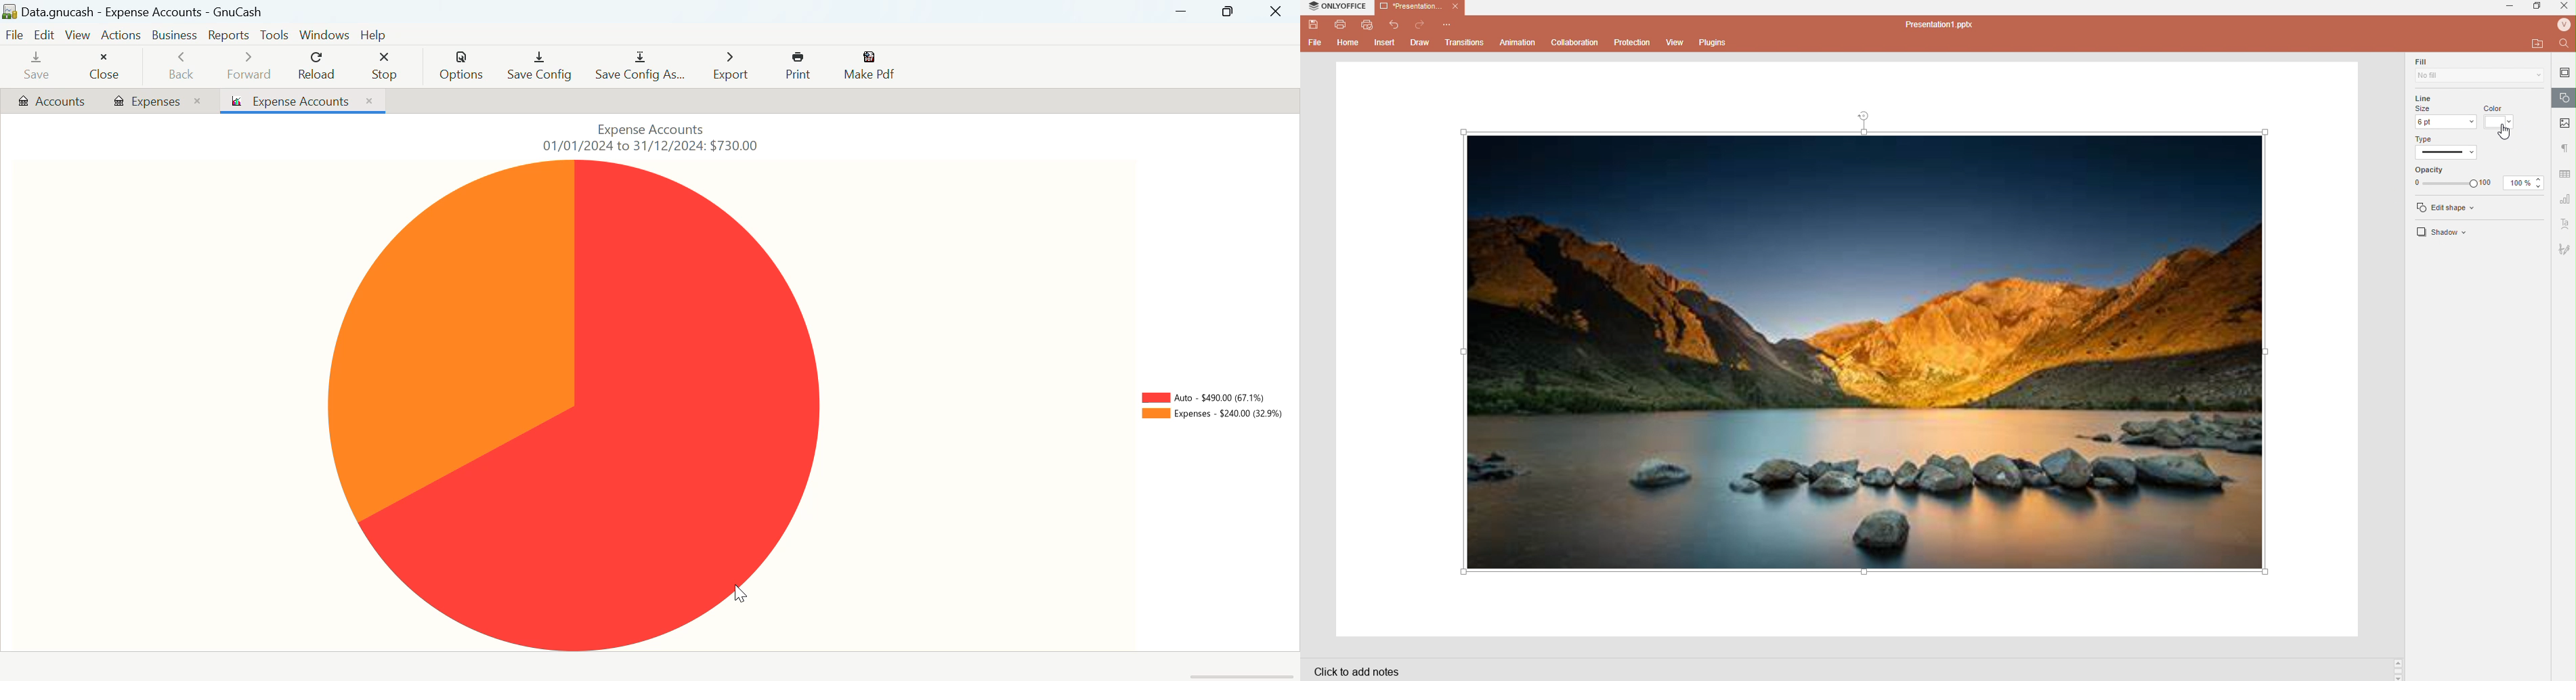  Describe the element at coordinates (2454, 175) in the screenshot. I see `Line Opacity` at that location.